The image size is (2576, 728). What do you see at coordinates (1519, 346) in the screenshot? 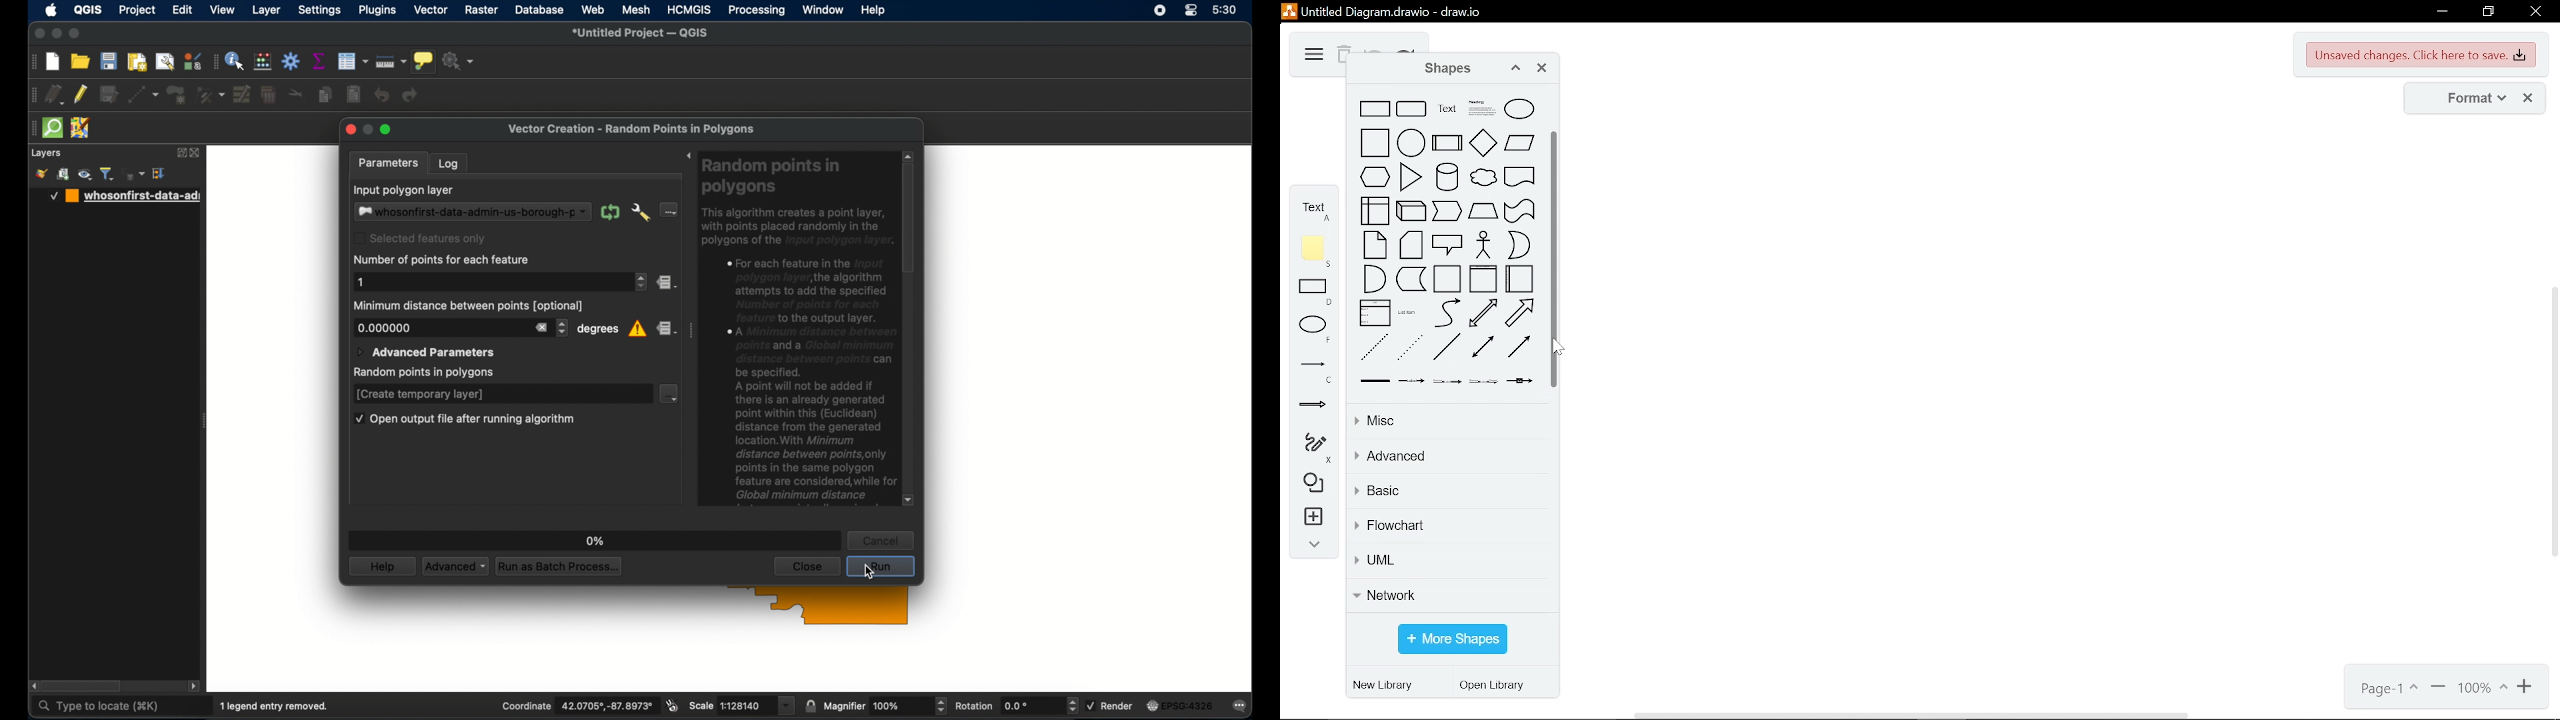
I see `directional connector` at bounding box center [1519, 346].